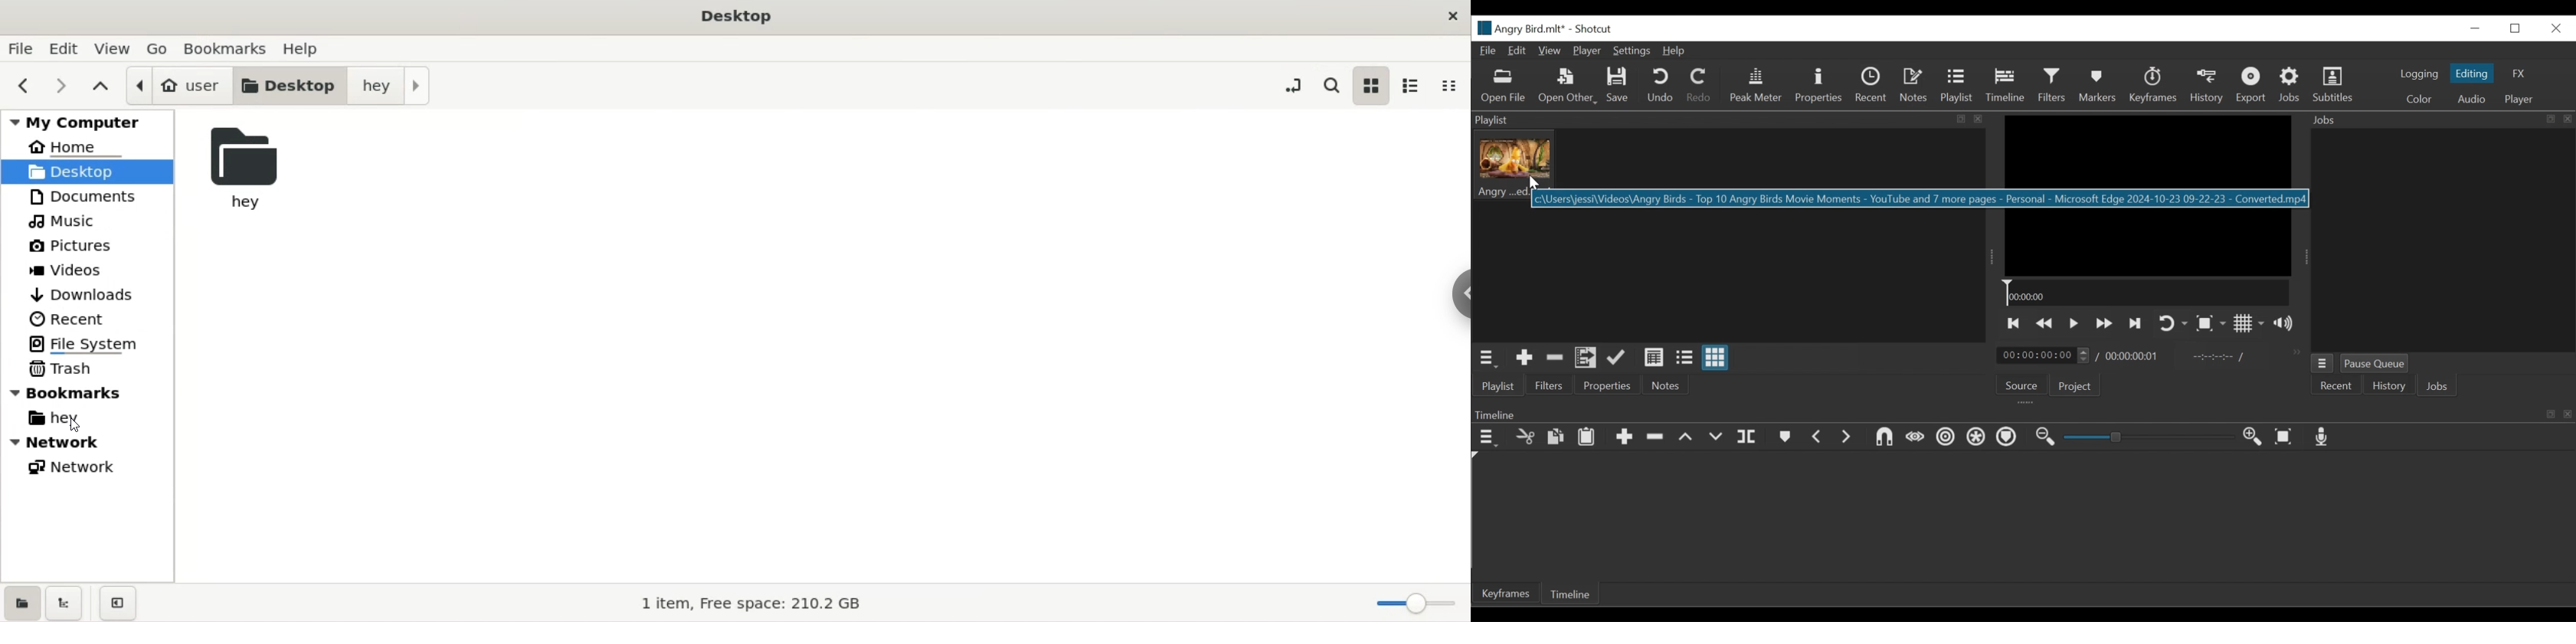  I want to click on next, so click(69, 87).